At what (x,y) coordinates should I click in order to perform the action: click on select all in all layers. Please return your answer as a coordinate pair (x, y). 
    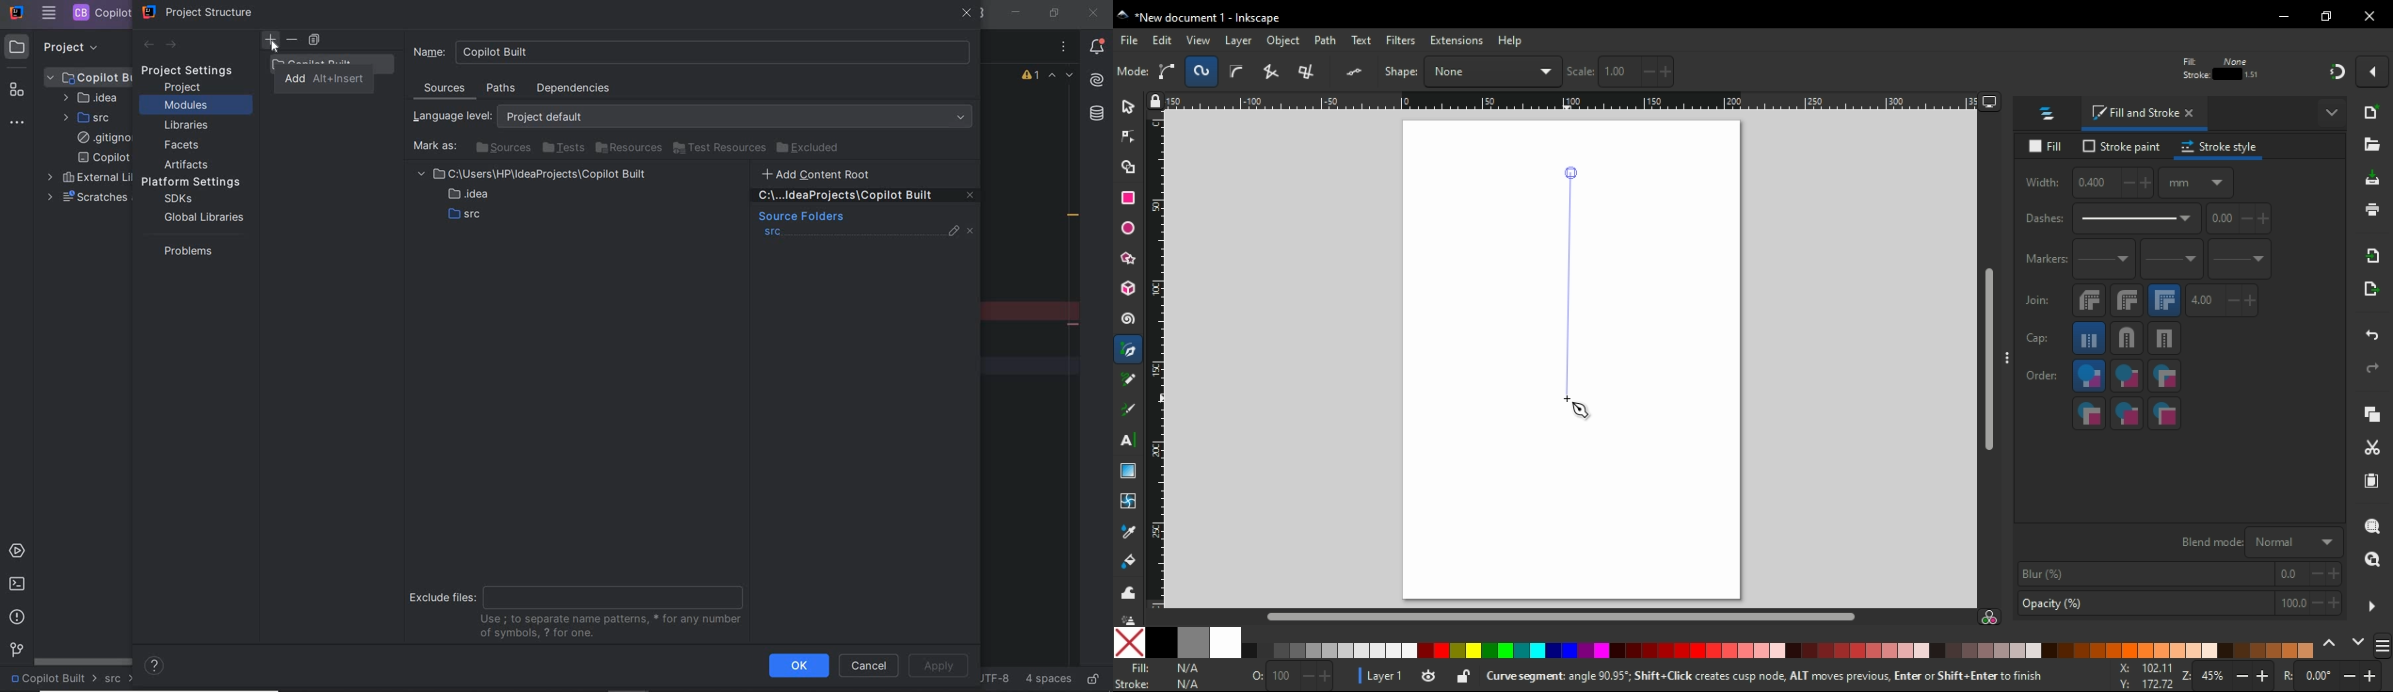
    Looking at the image, I should click on (1170, 71).